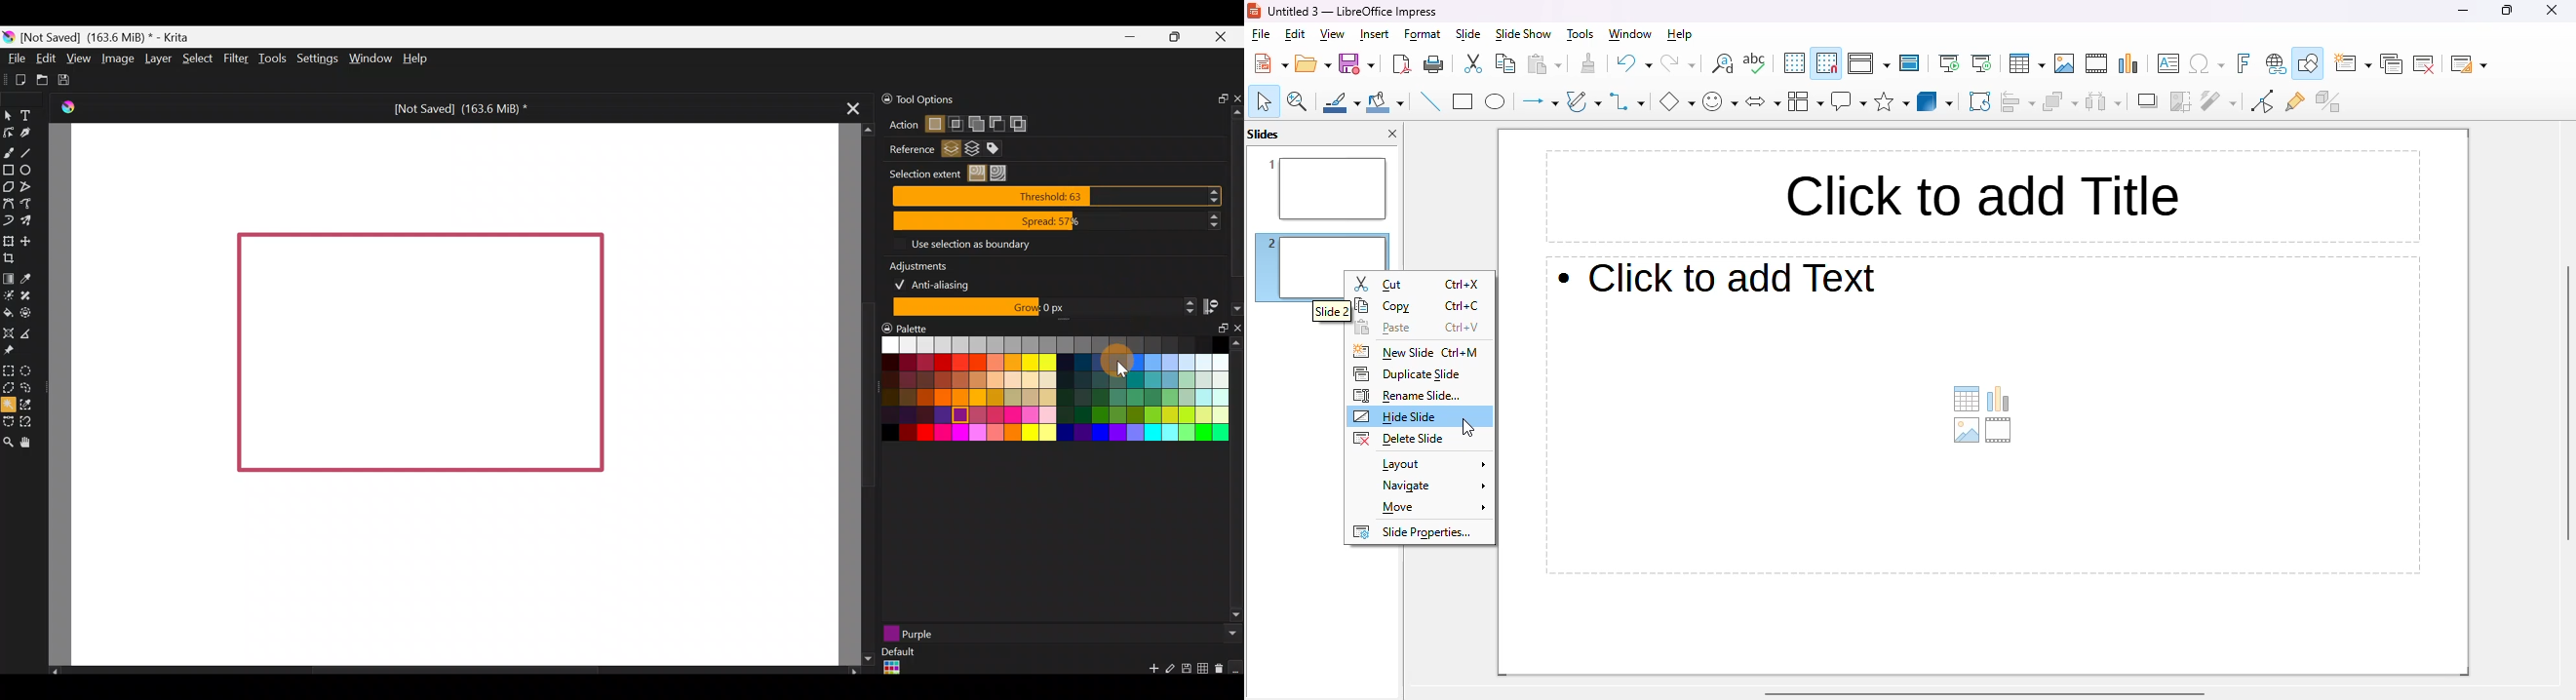  I want to click on Smart patch tool, so click(31, 294).